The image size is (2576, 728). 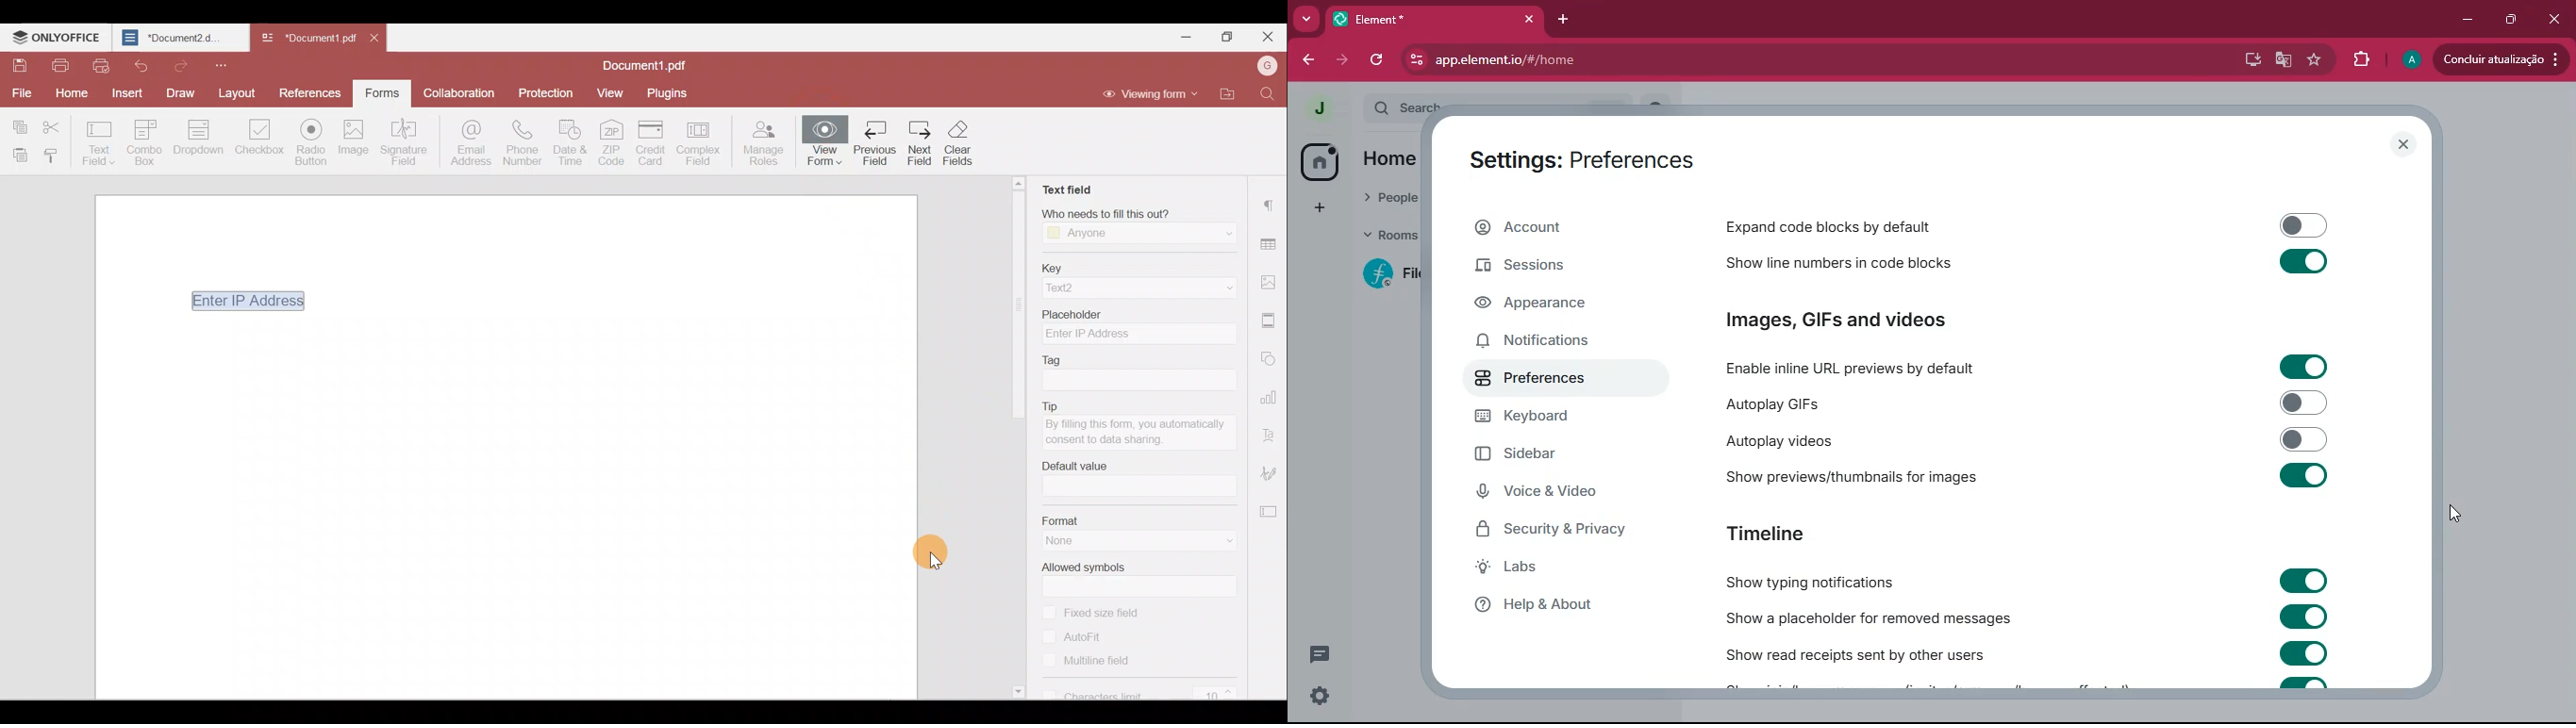 I want to click on Document1. pdf, so click(x=306, y=38).